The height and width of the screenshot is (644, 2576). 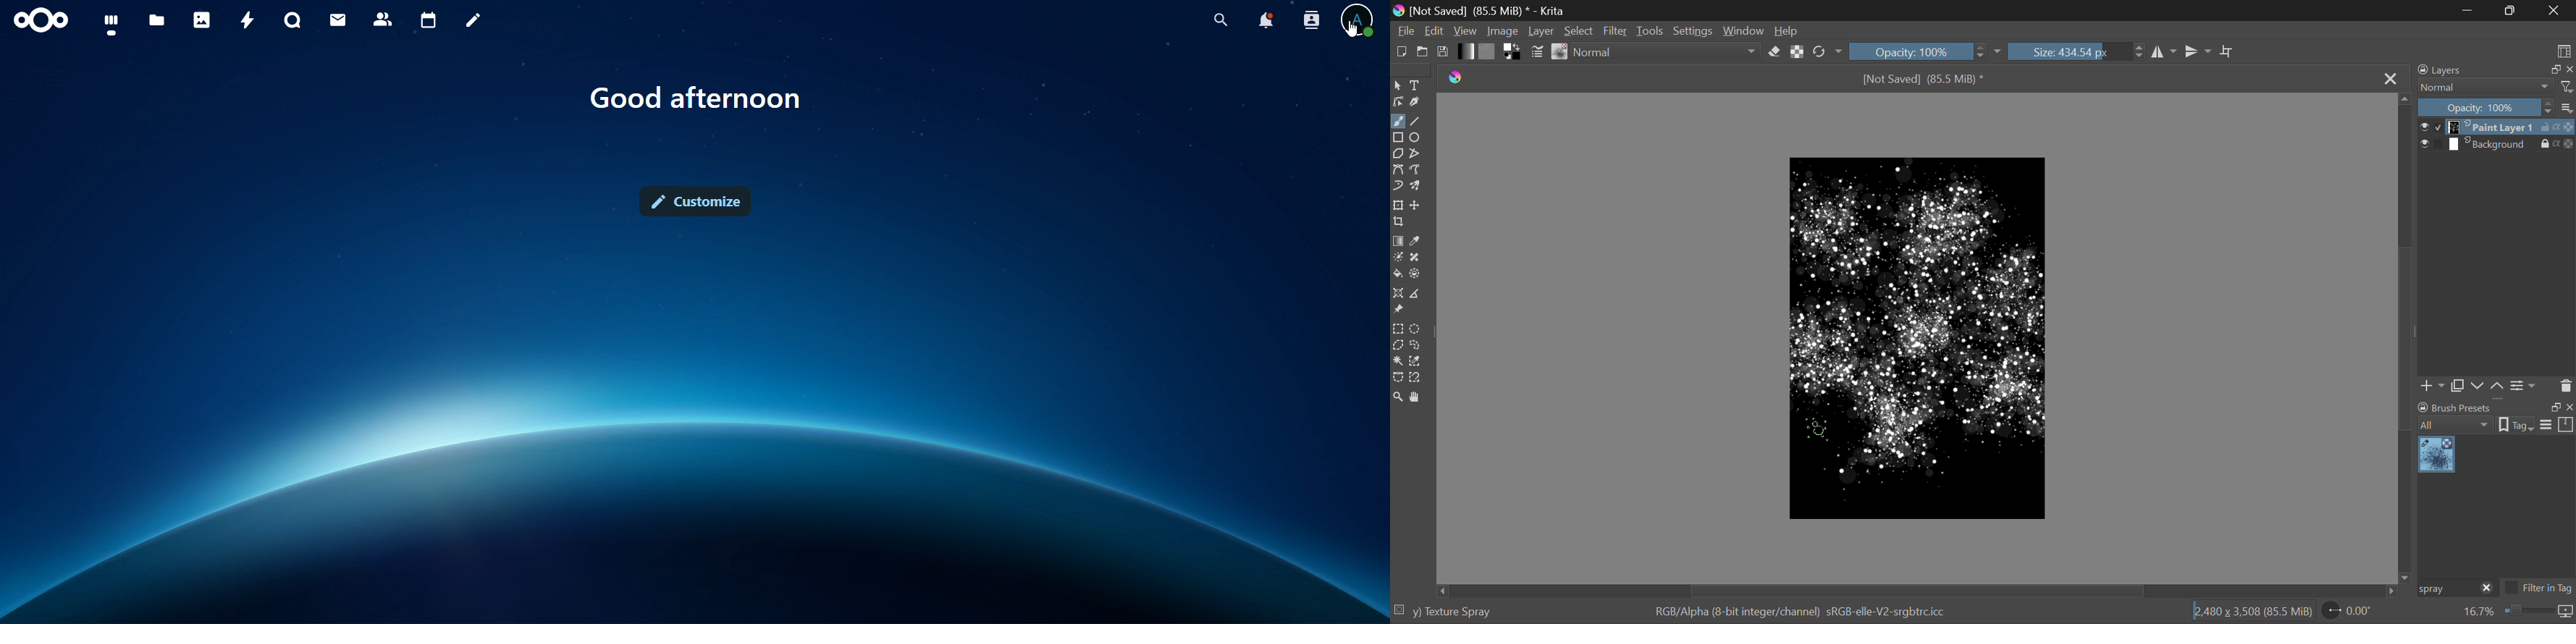 I want to click on normal, so click(x=2486, y=87).